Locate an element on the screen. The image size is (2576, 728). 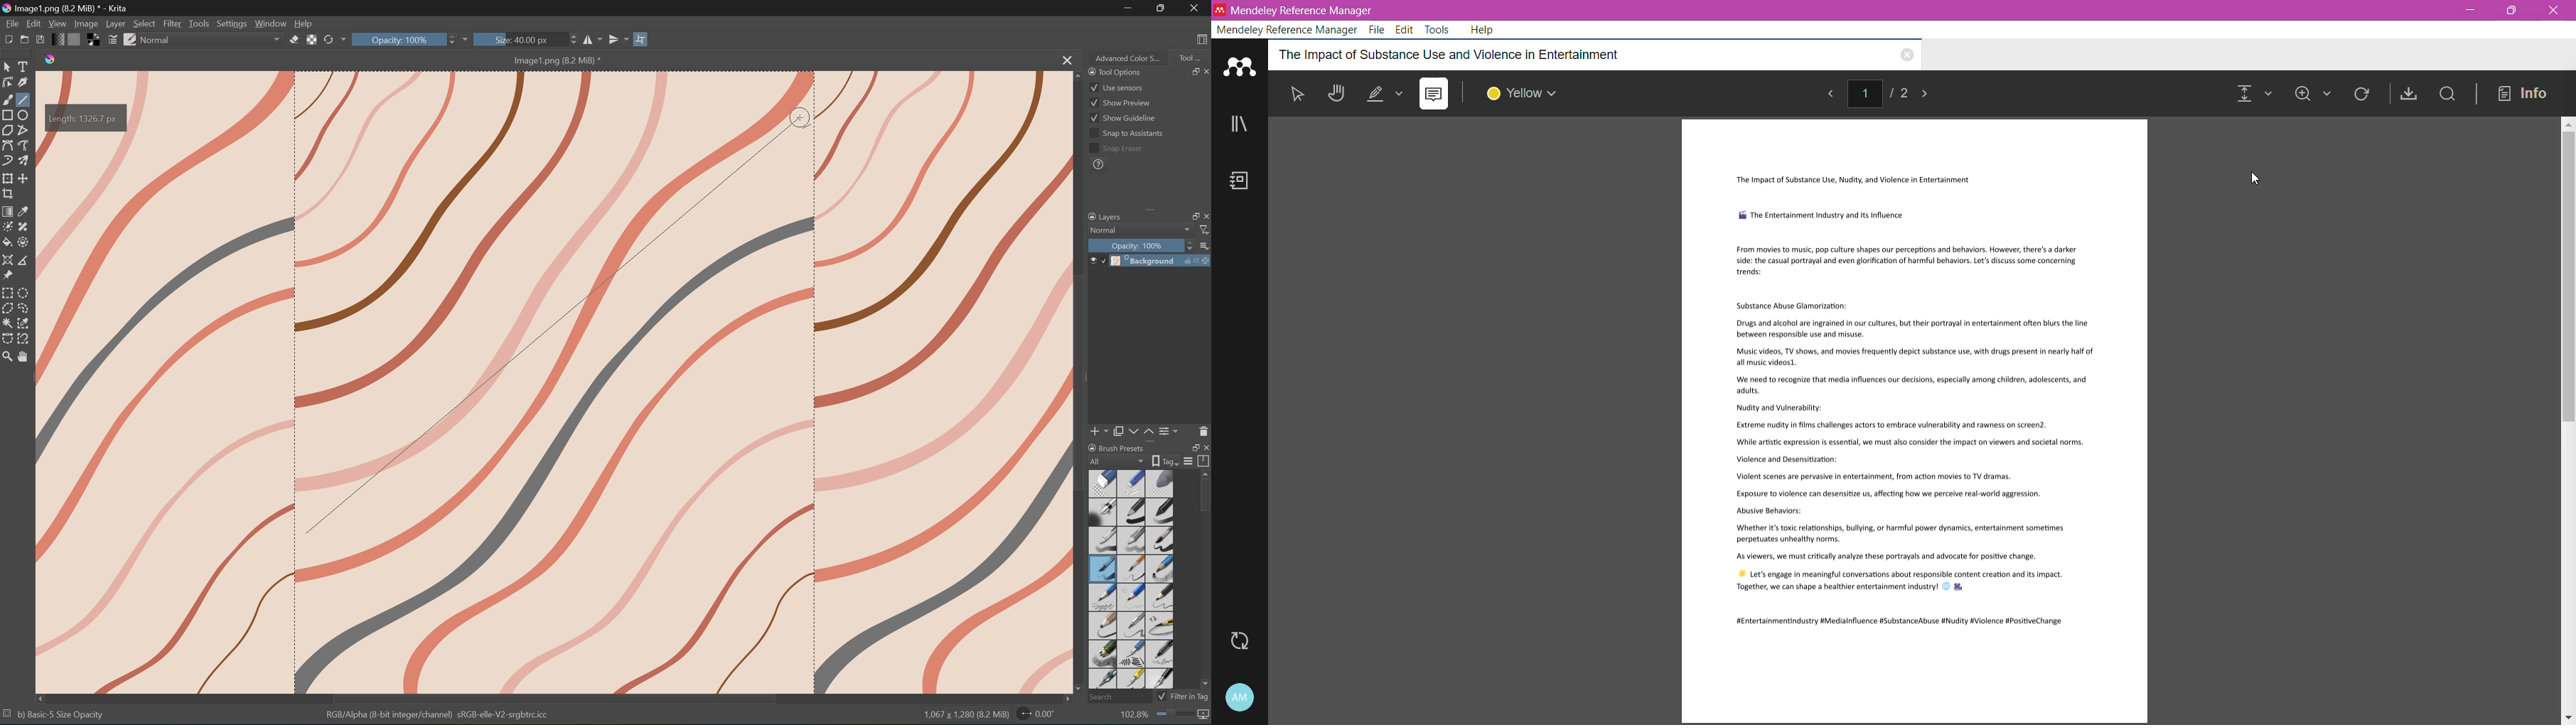
Go to next page is located at coordinates (1933, 95).